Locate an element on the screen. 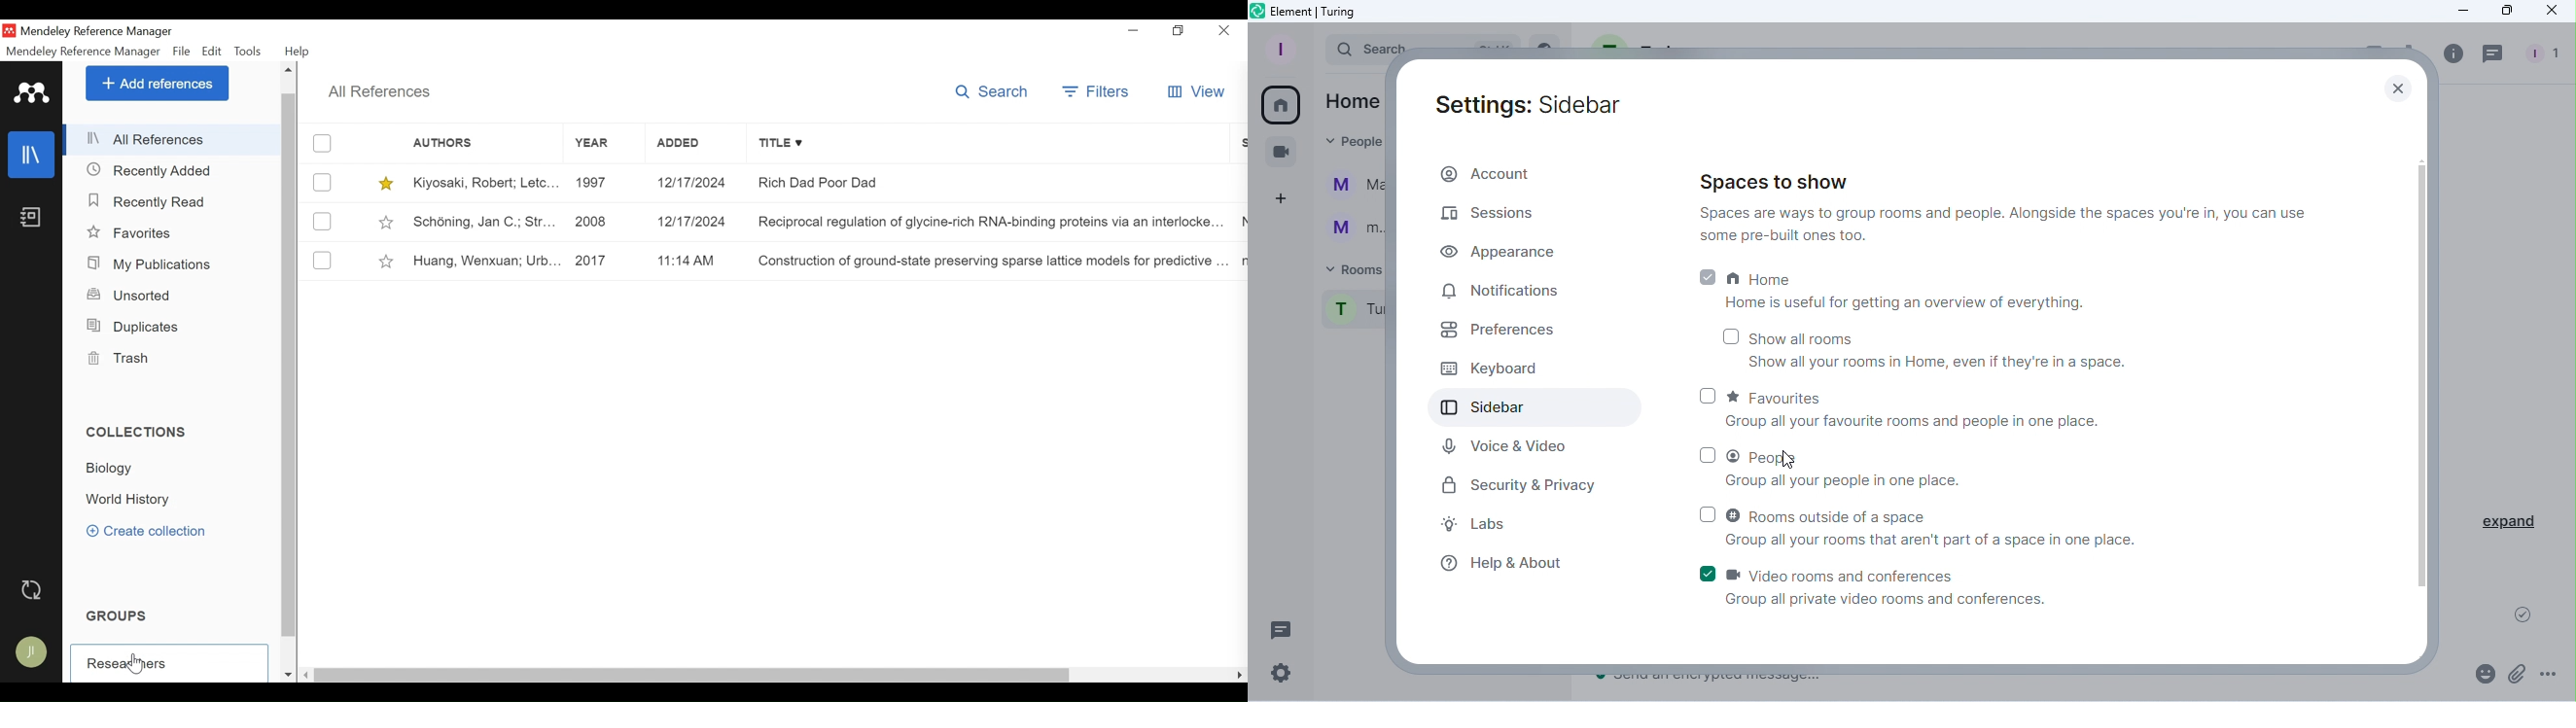 This screenshot has height=728, width=2576. Close is located at coordinates (2389, 86).